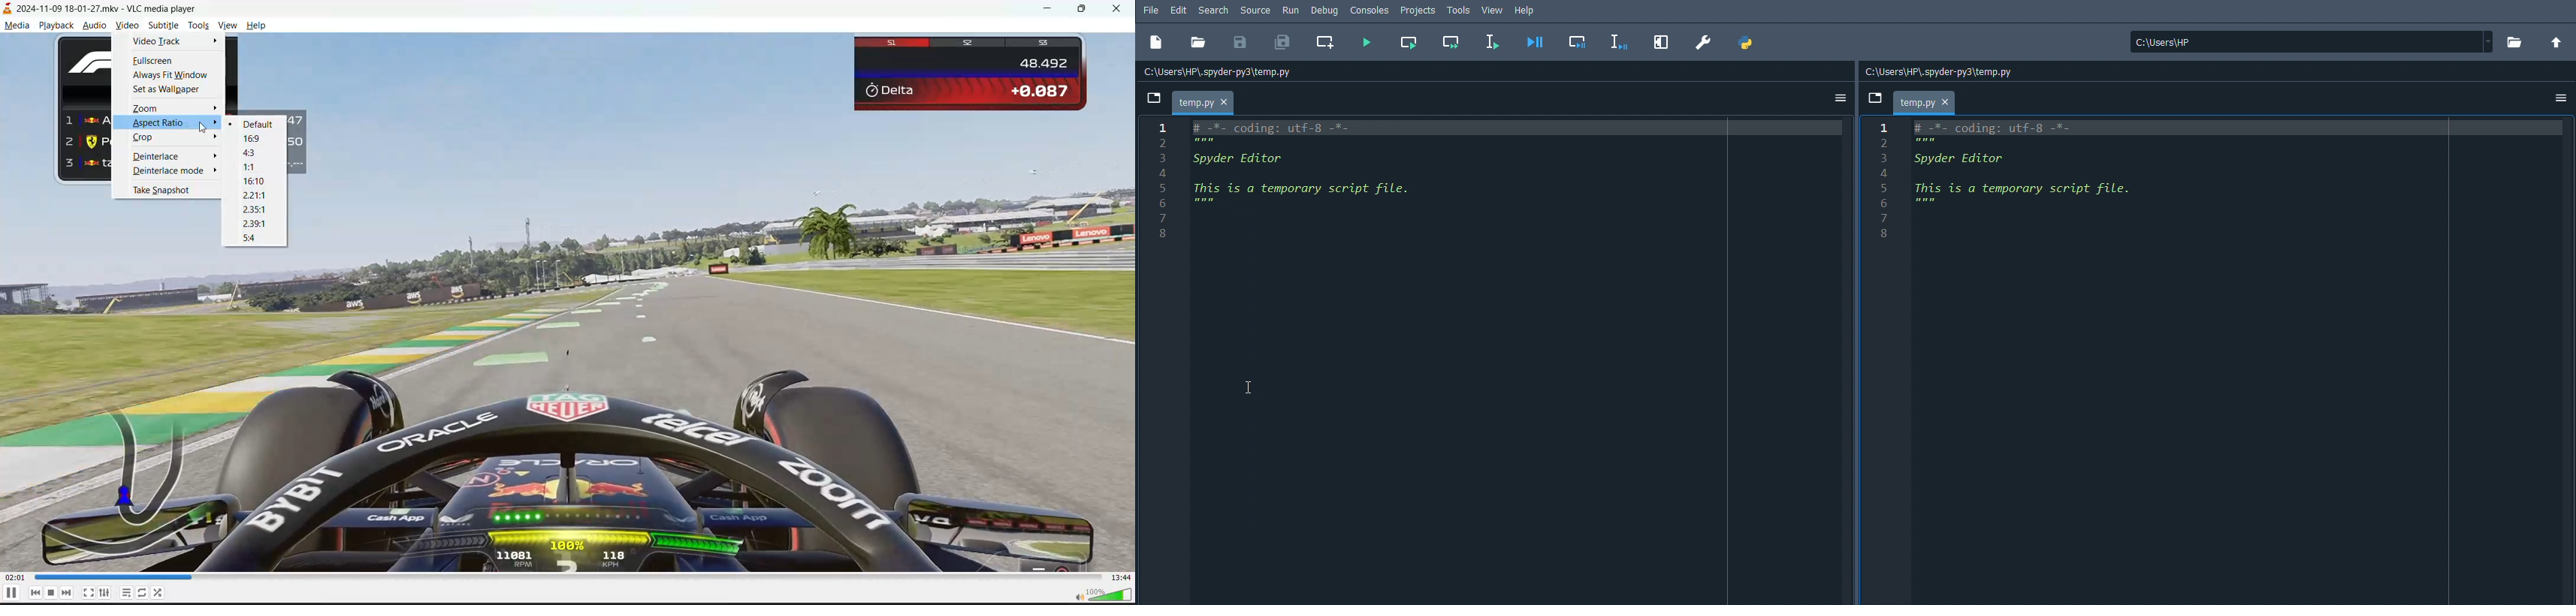 The image size is (2576, 616). I want to click on 1:1, so click(252, 167).